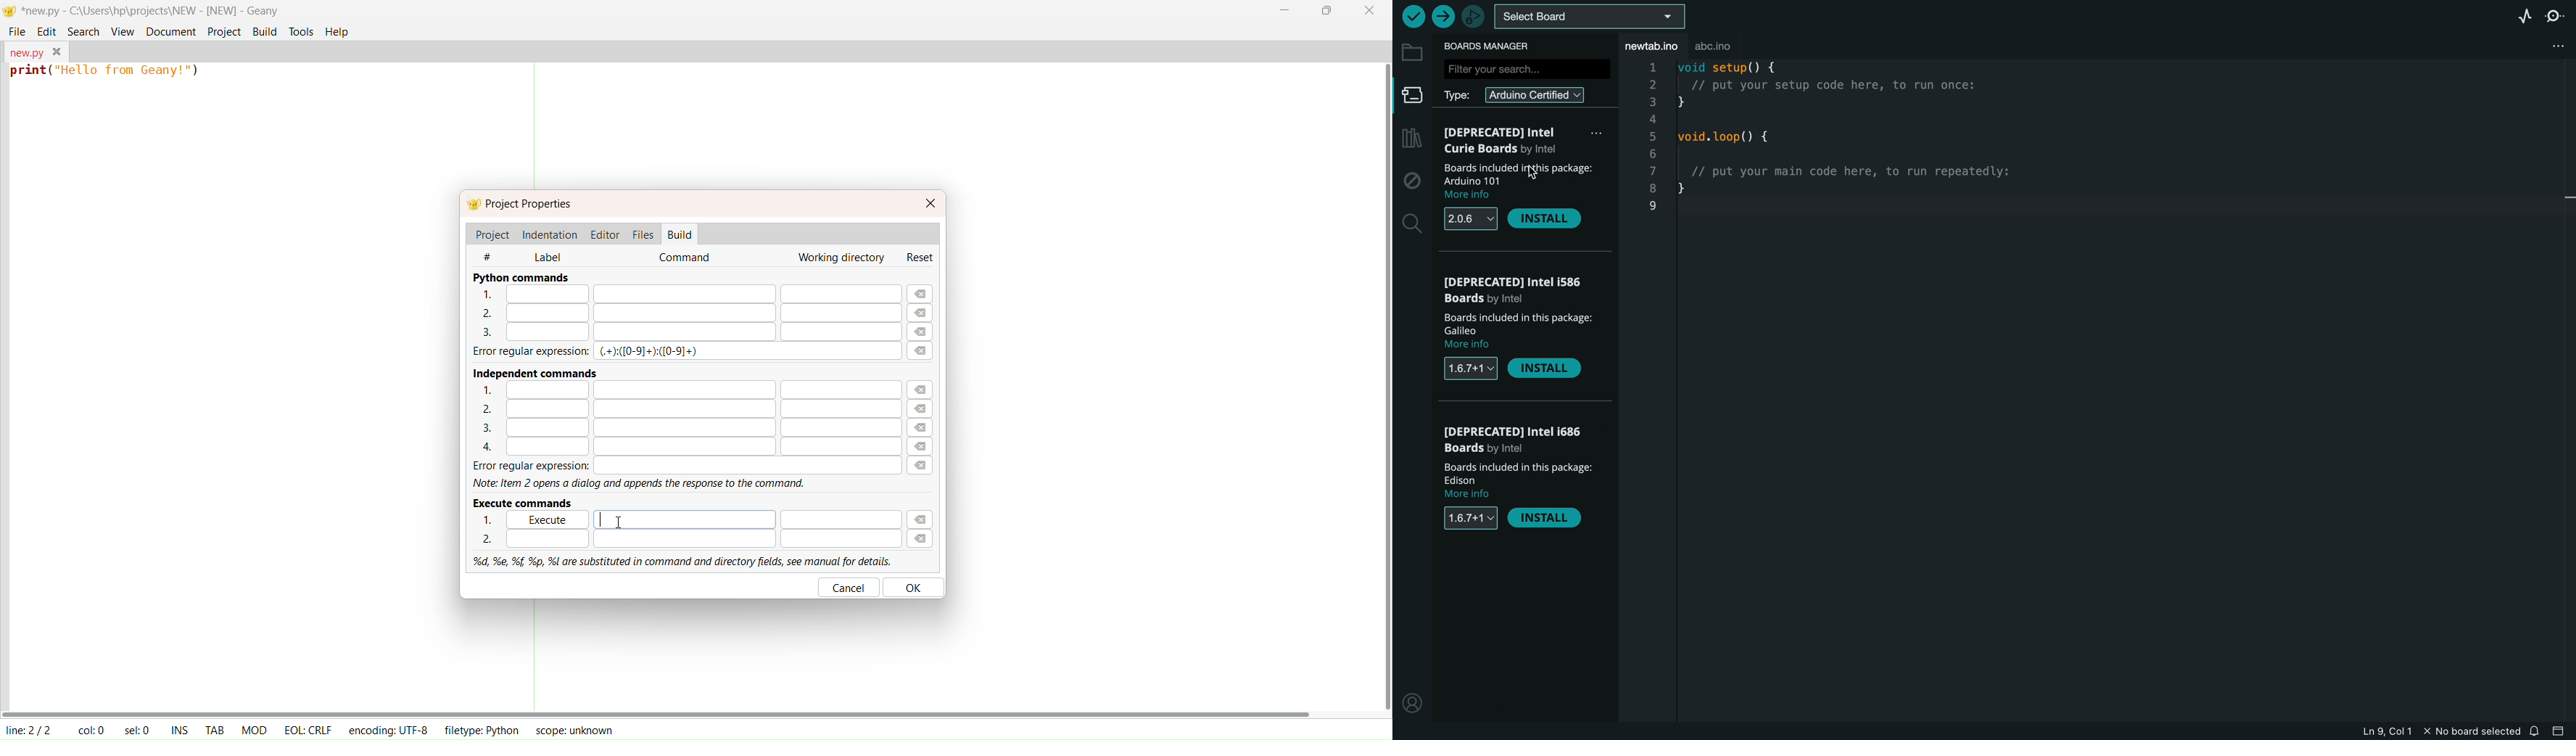 Image resolution: width=2576 pixels, height=756 pixels. I want to click on error type, so click(651, 352).